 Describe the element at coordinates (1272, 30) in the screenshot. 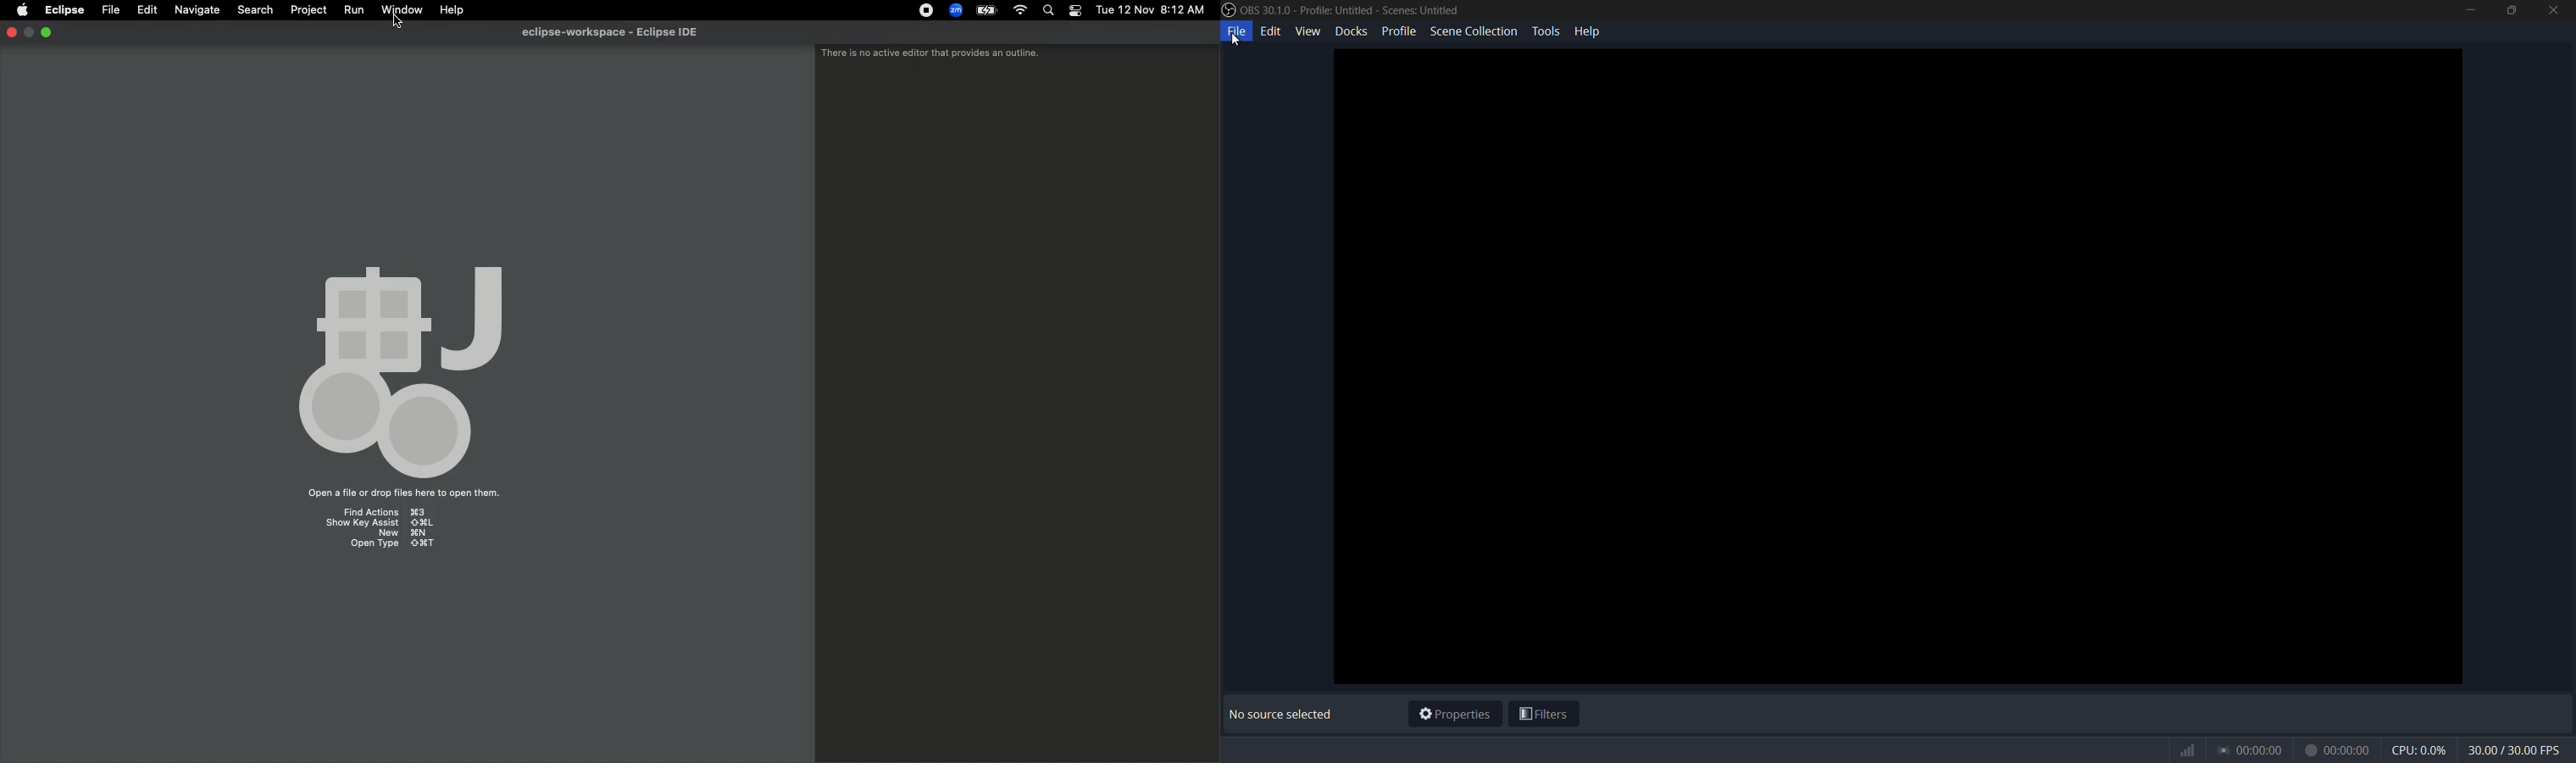

I see `edit menu` at that location.